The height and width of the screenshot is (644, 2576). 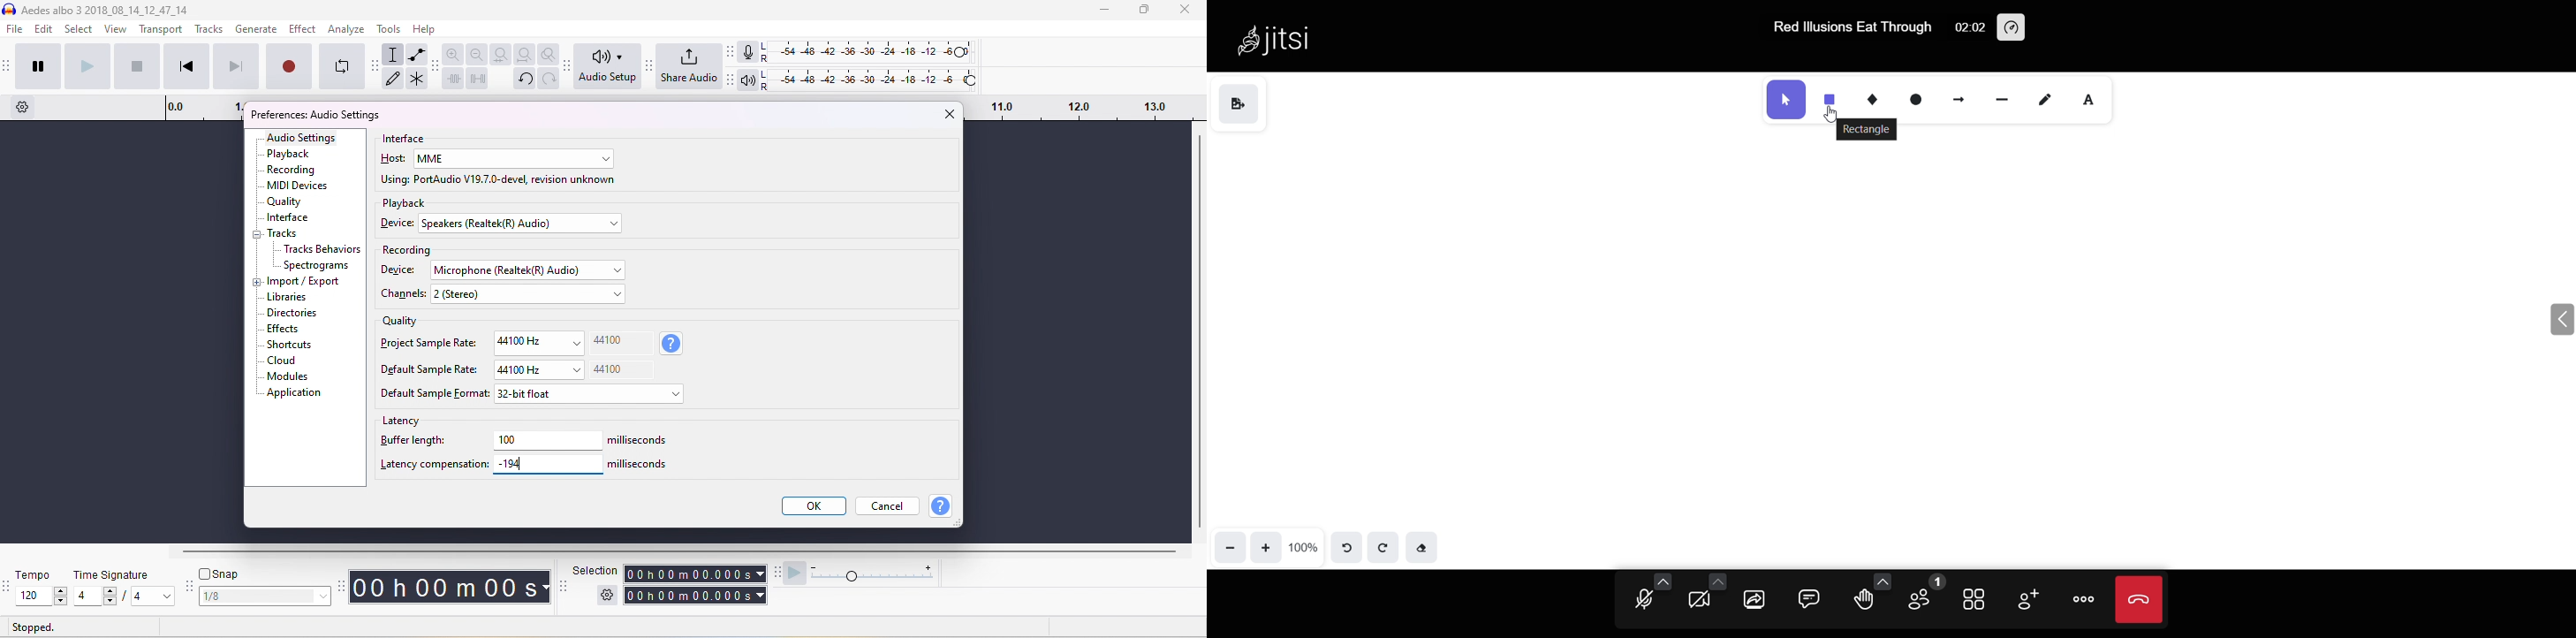 I want to click on tracks, so click(x=283, y=234).